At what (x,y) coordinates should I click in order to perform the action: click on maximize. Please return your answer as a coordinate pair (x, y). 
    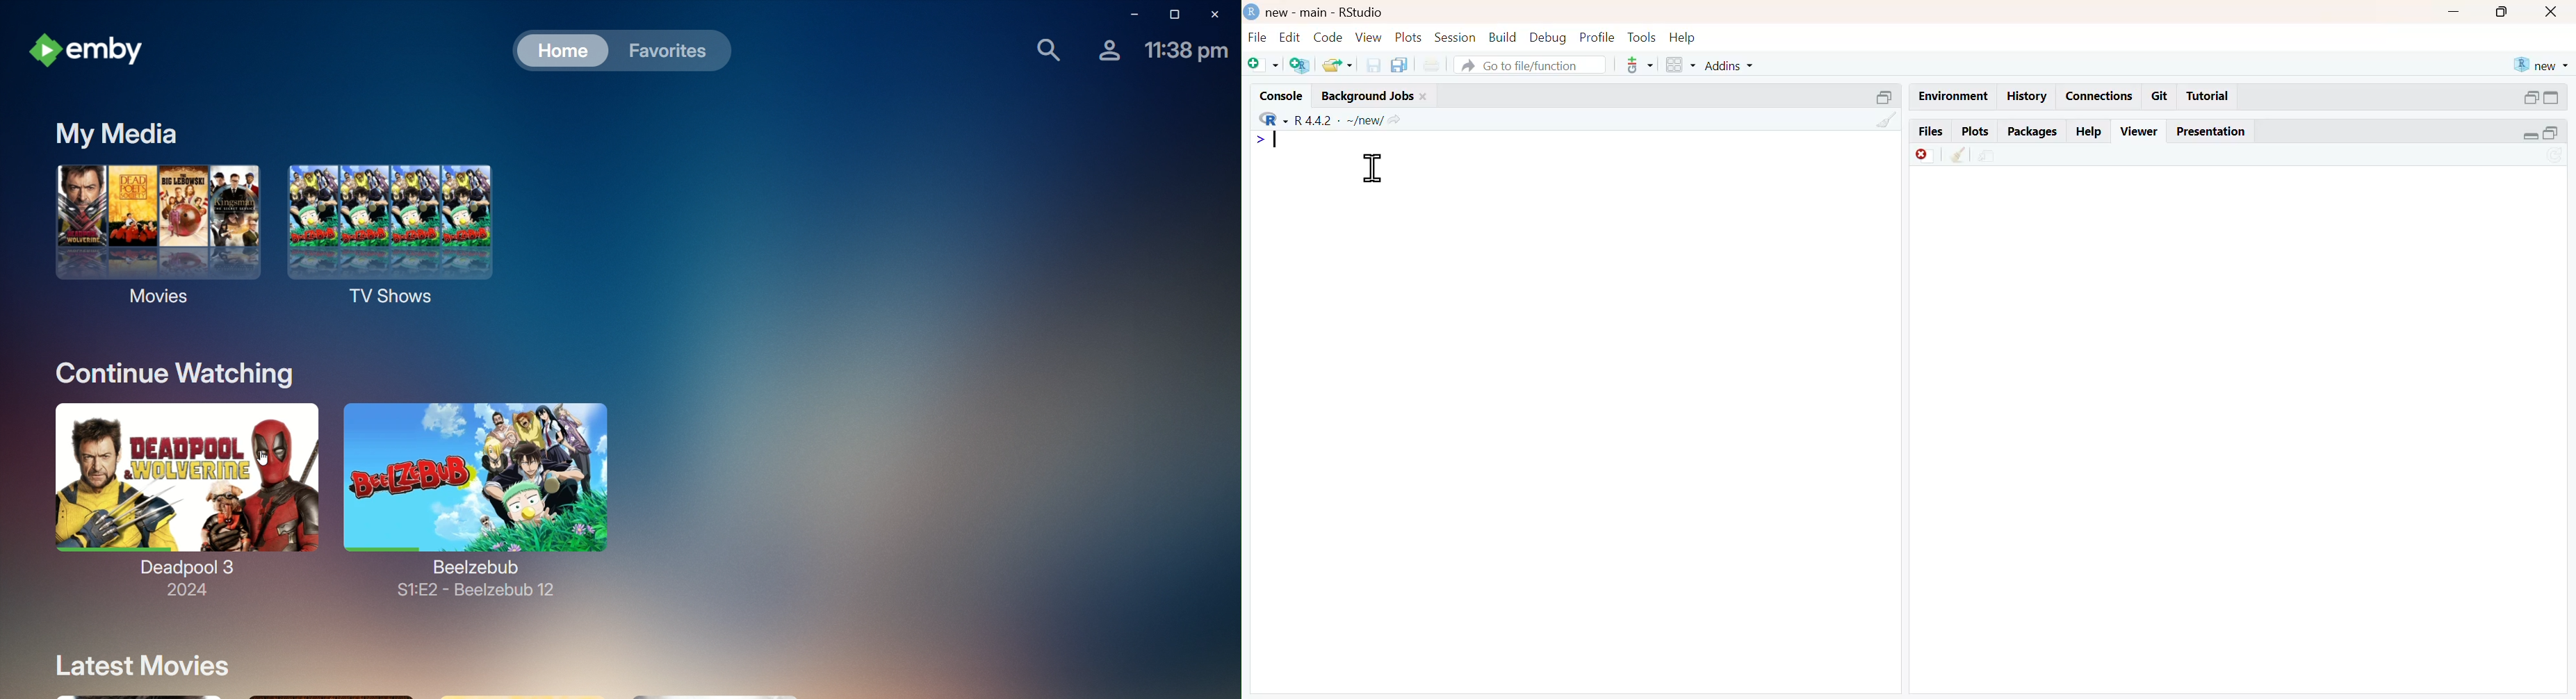
    Looking at the image, I should click on (2560, 97).